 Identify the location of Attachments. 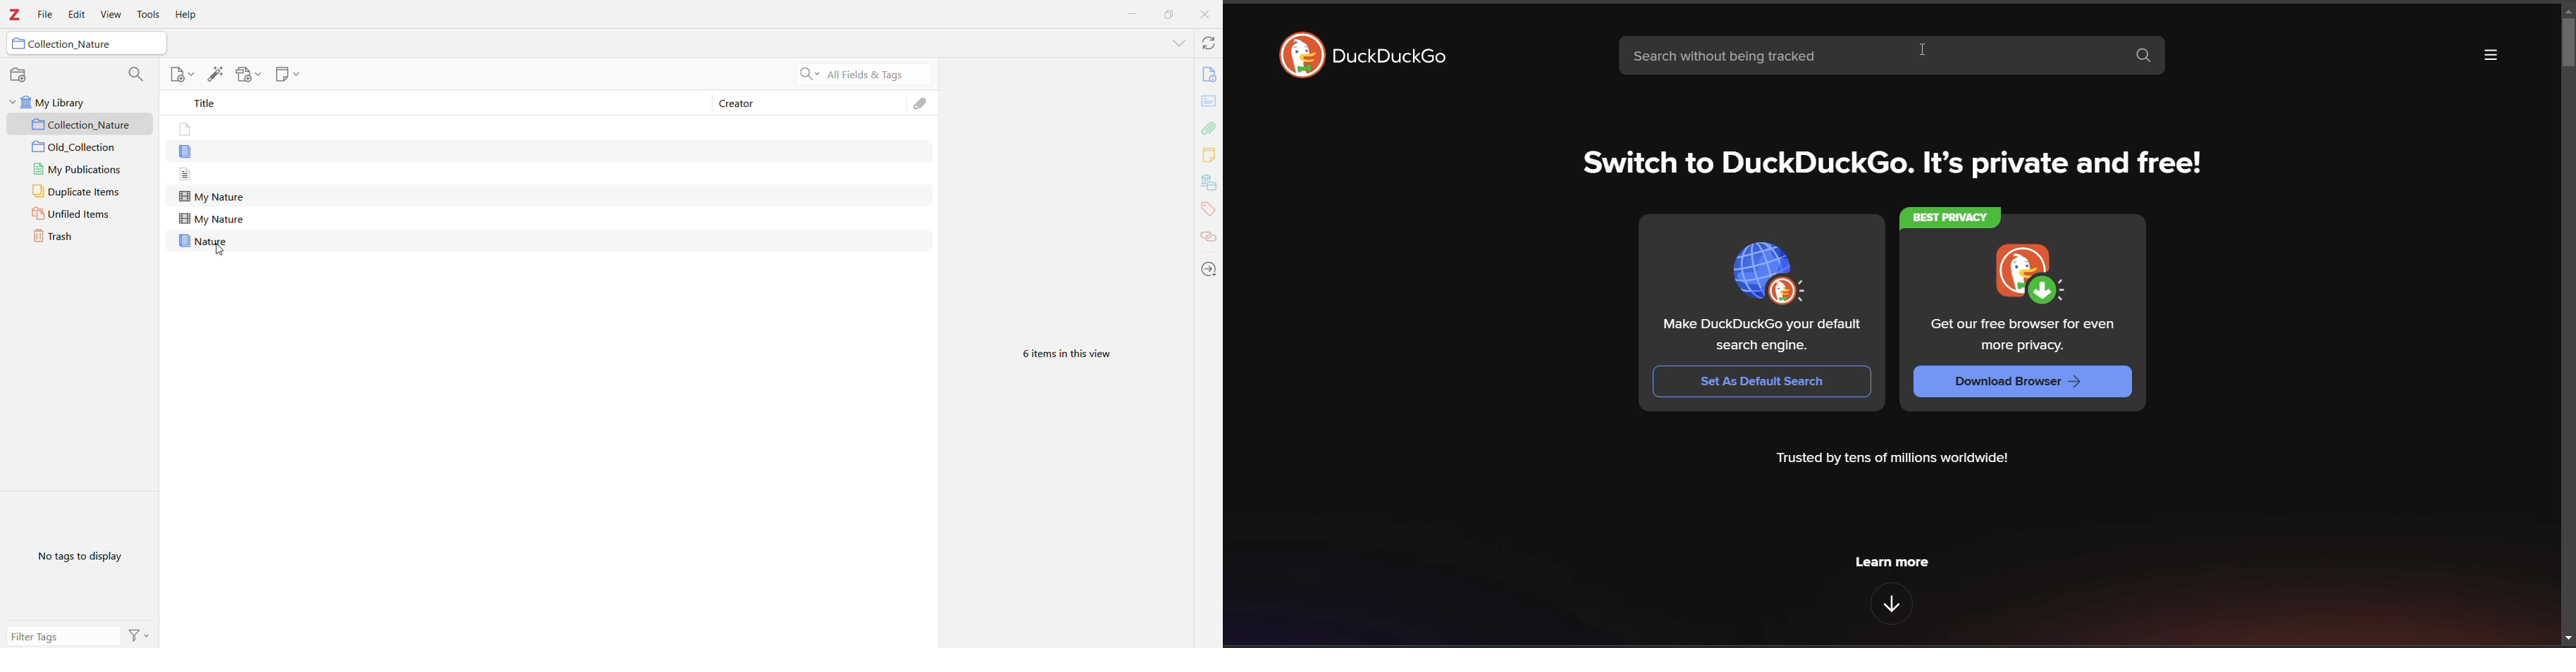
(922, 106).